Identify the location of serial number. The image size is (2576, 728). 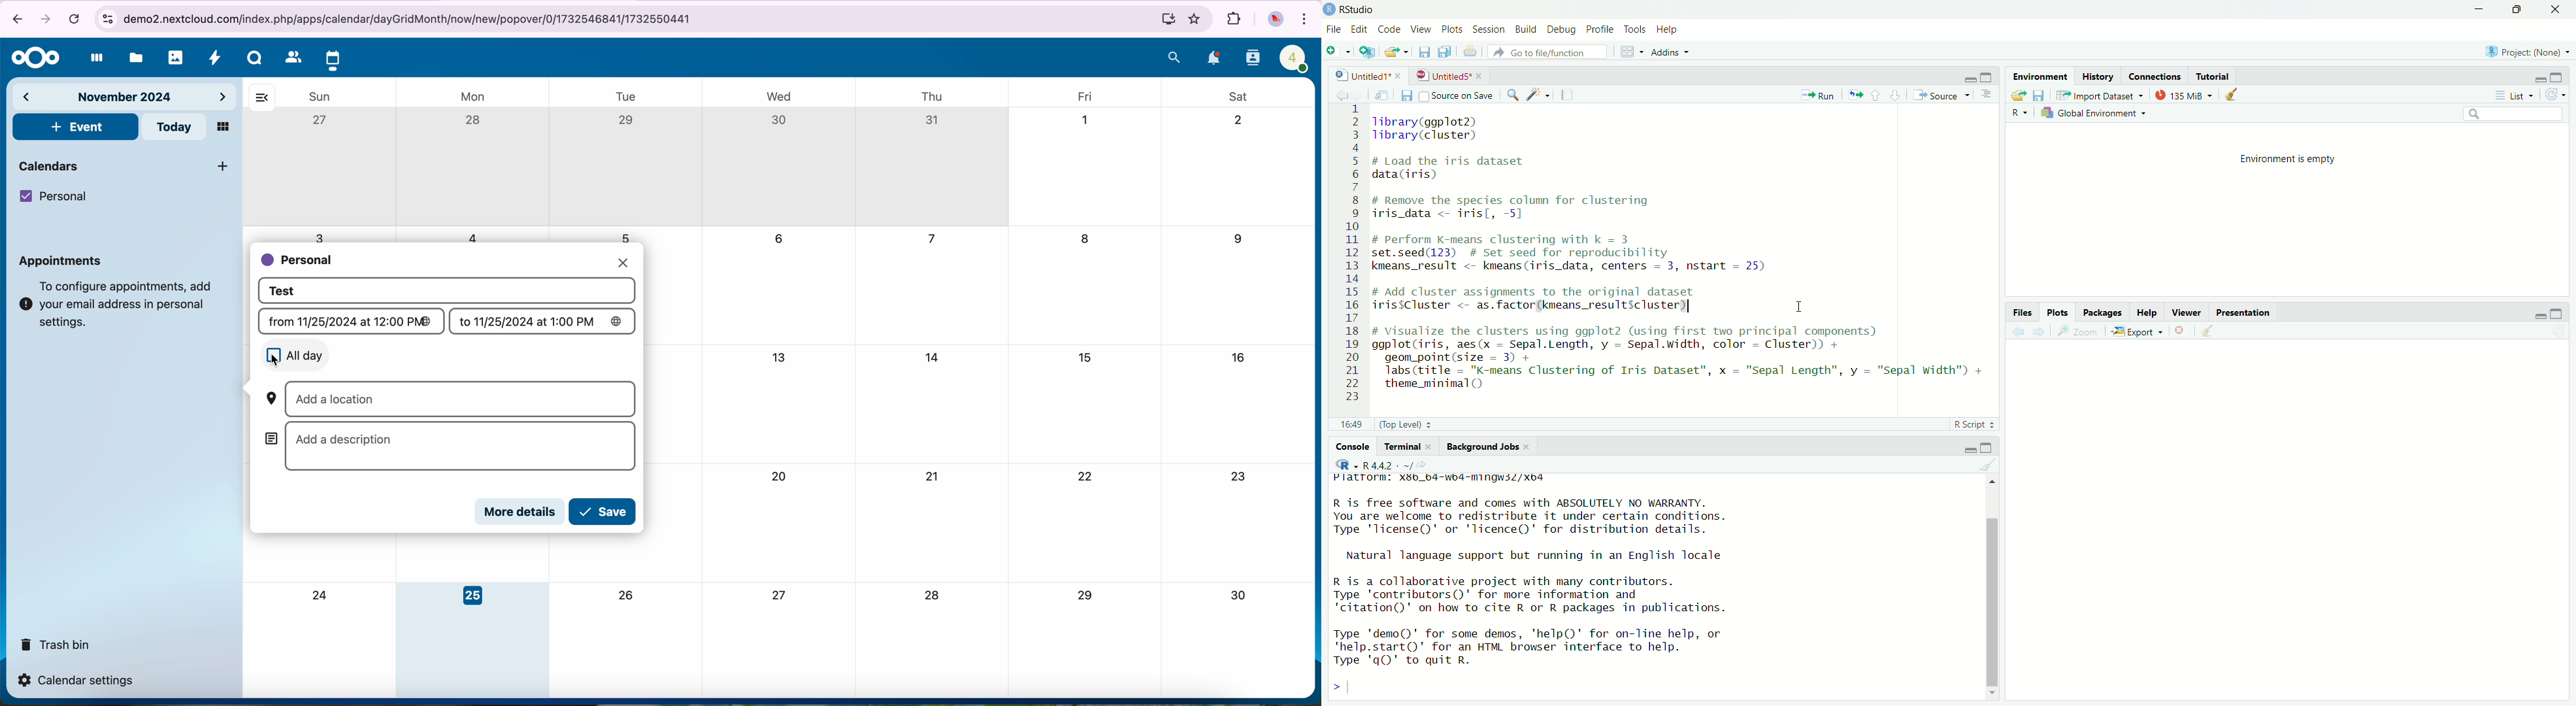
(1350, 255).